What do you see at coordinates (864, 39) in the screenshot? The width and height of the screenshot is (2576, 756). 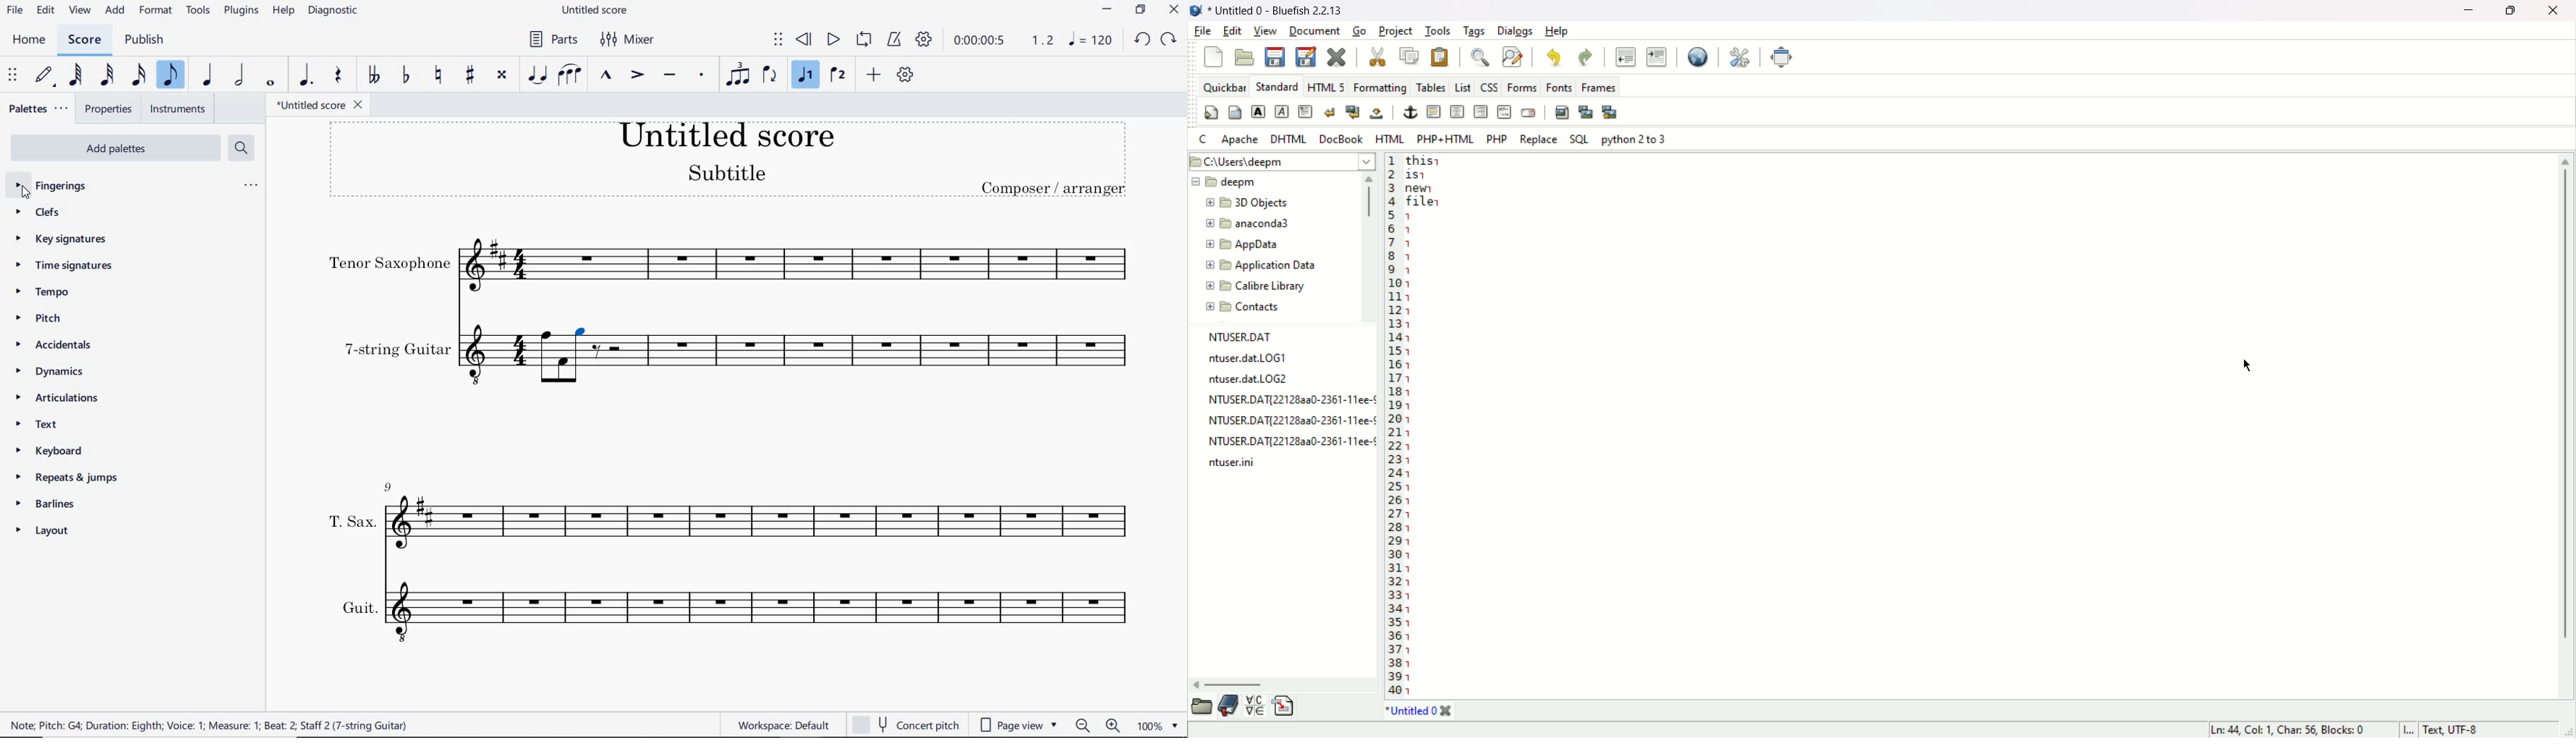 I see `LOOP PLAYBACK` at bounding box center [864, 39].